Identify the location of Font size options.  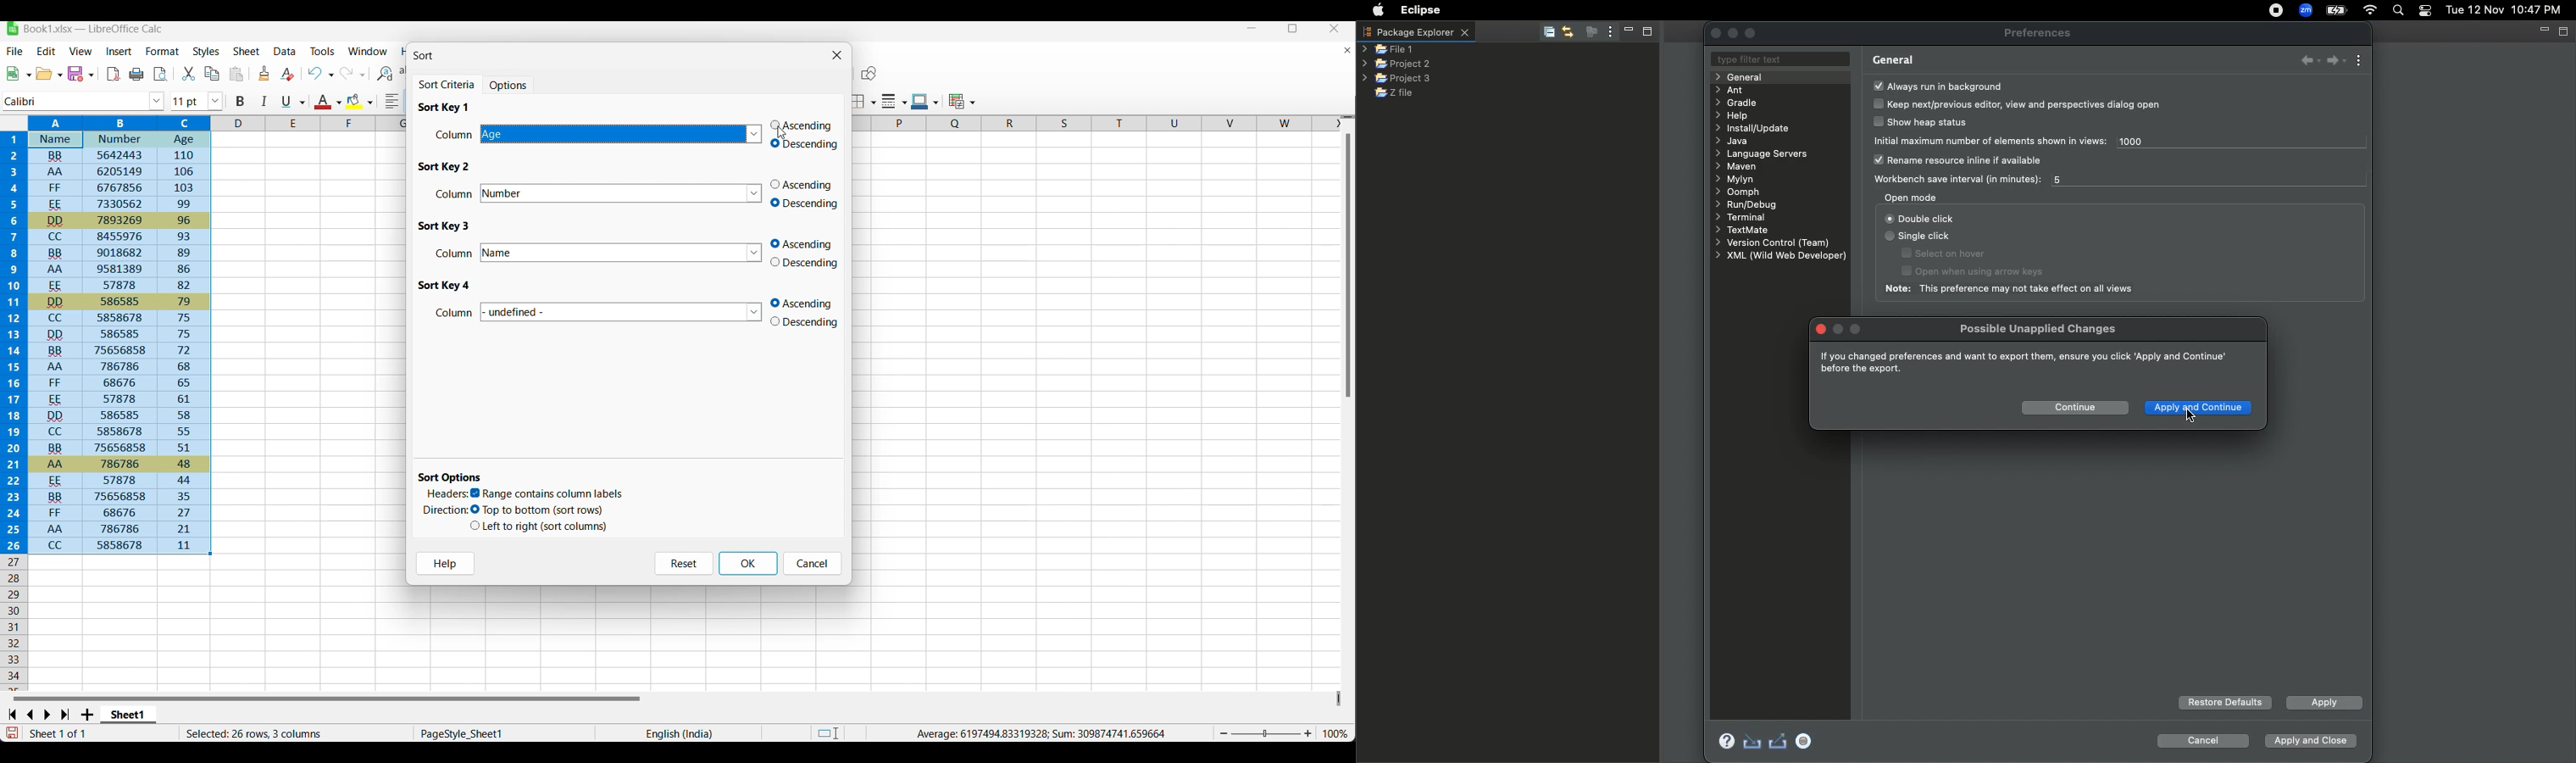
(215, 101).